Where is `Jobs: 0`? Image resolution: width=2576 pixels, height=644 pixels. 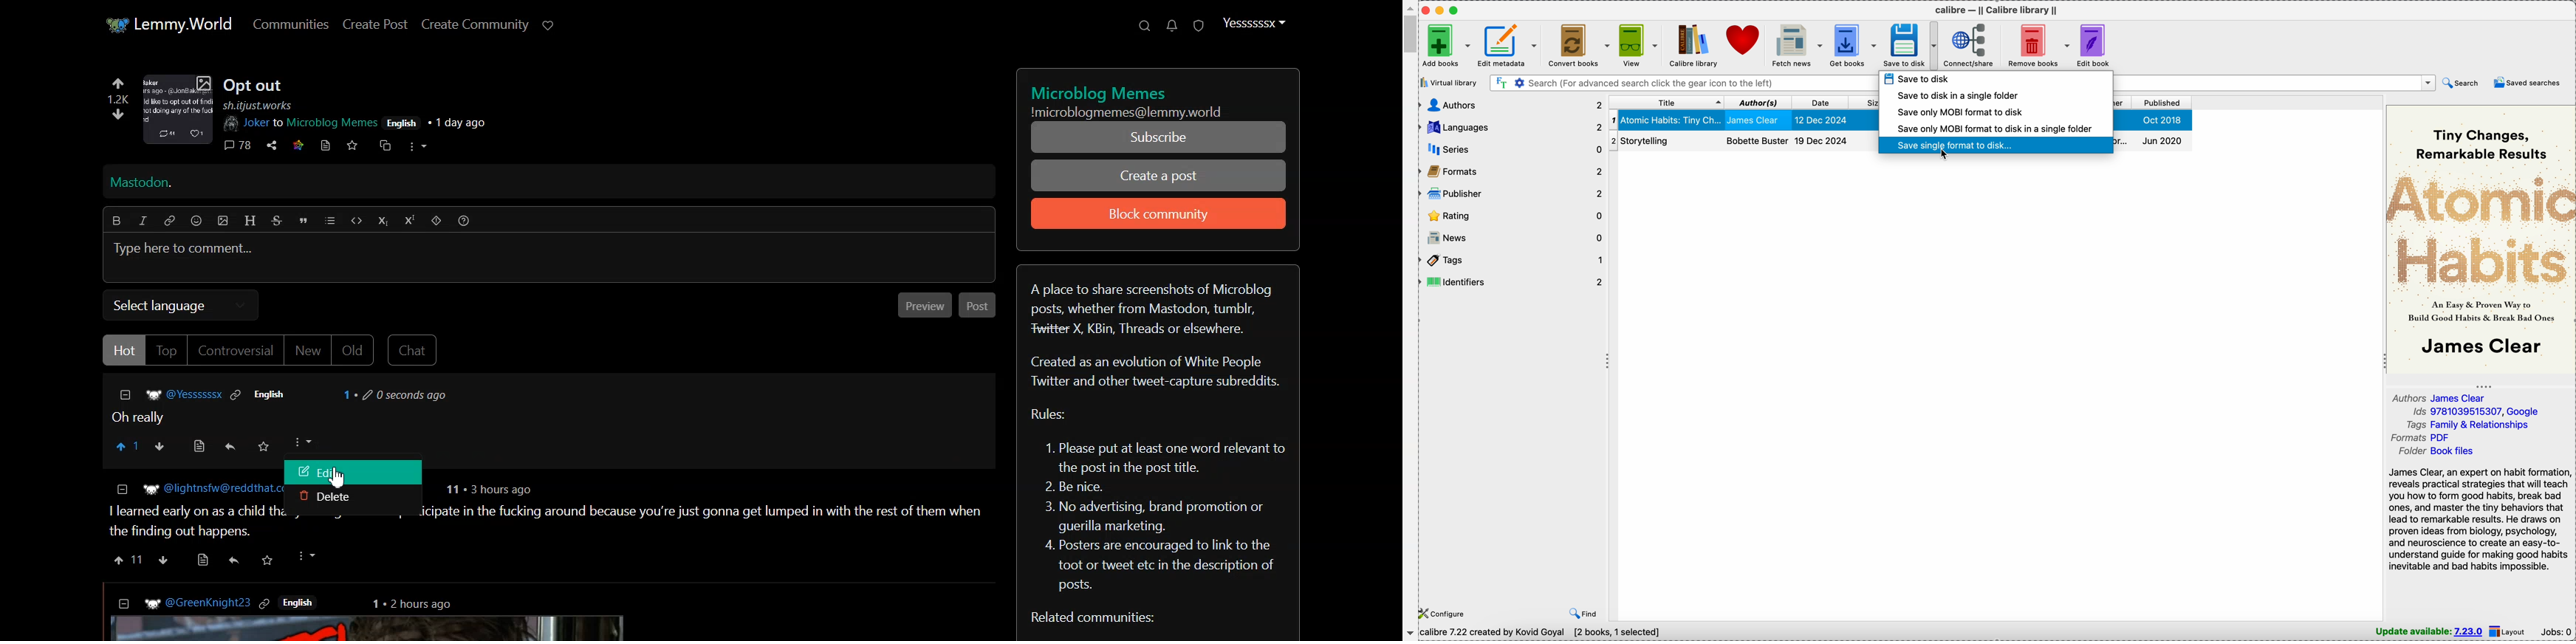
Jobs: 0 is located at coordinates (2556, 631).